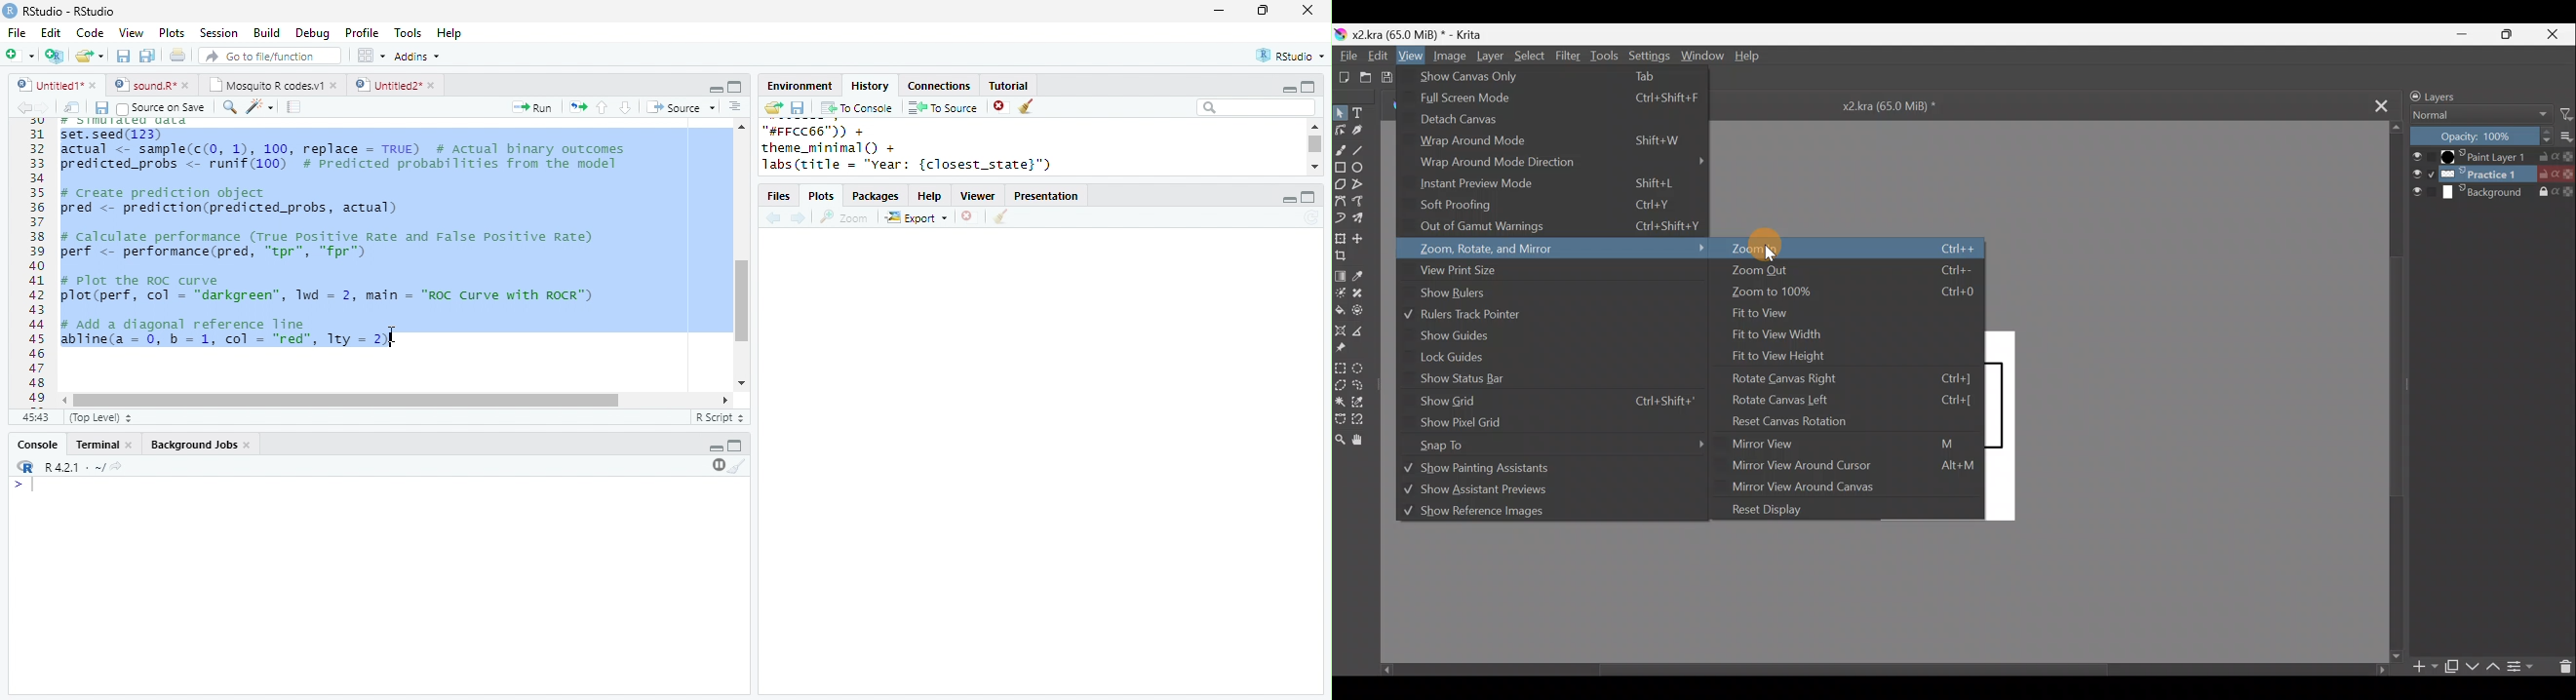 The width and height of the screenshot is (2576, 700). Describe the element at coordinates (738, 465) in the screenshot. I see `clear` at that location.